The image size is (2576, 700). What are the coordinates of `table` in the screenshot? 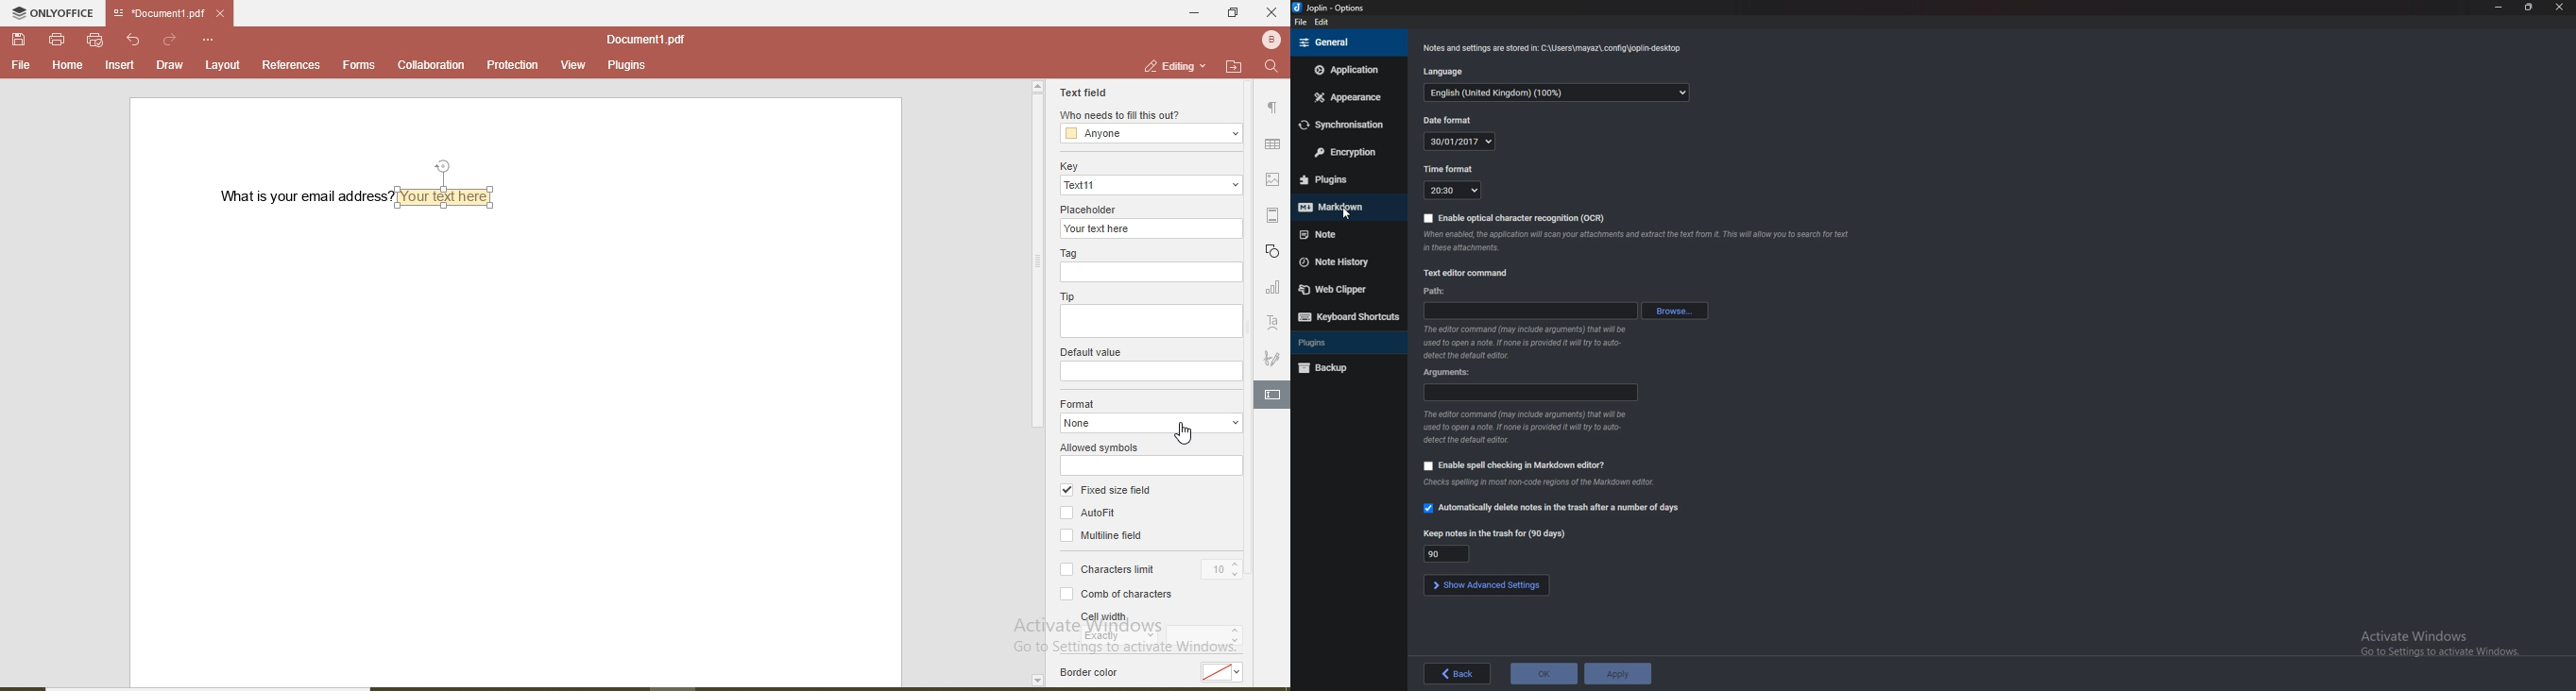 It's located at (1273, 145).